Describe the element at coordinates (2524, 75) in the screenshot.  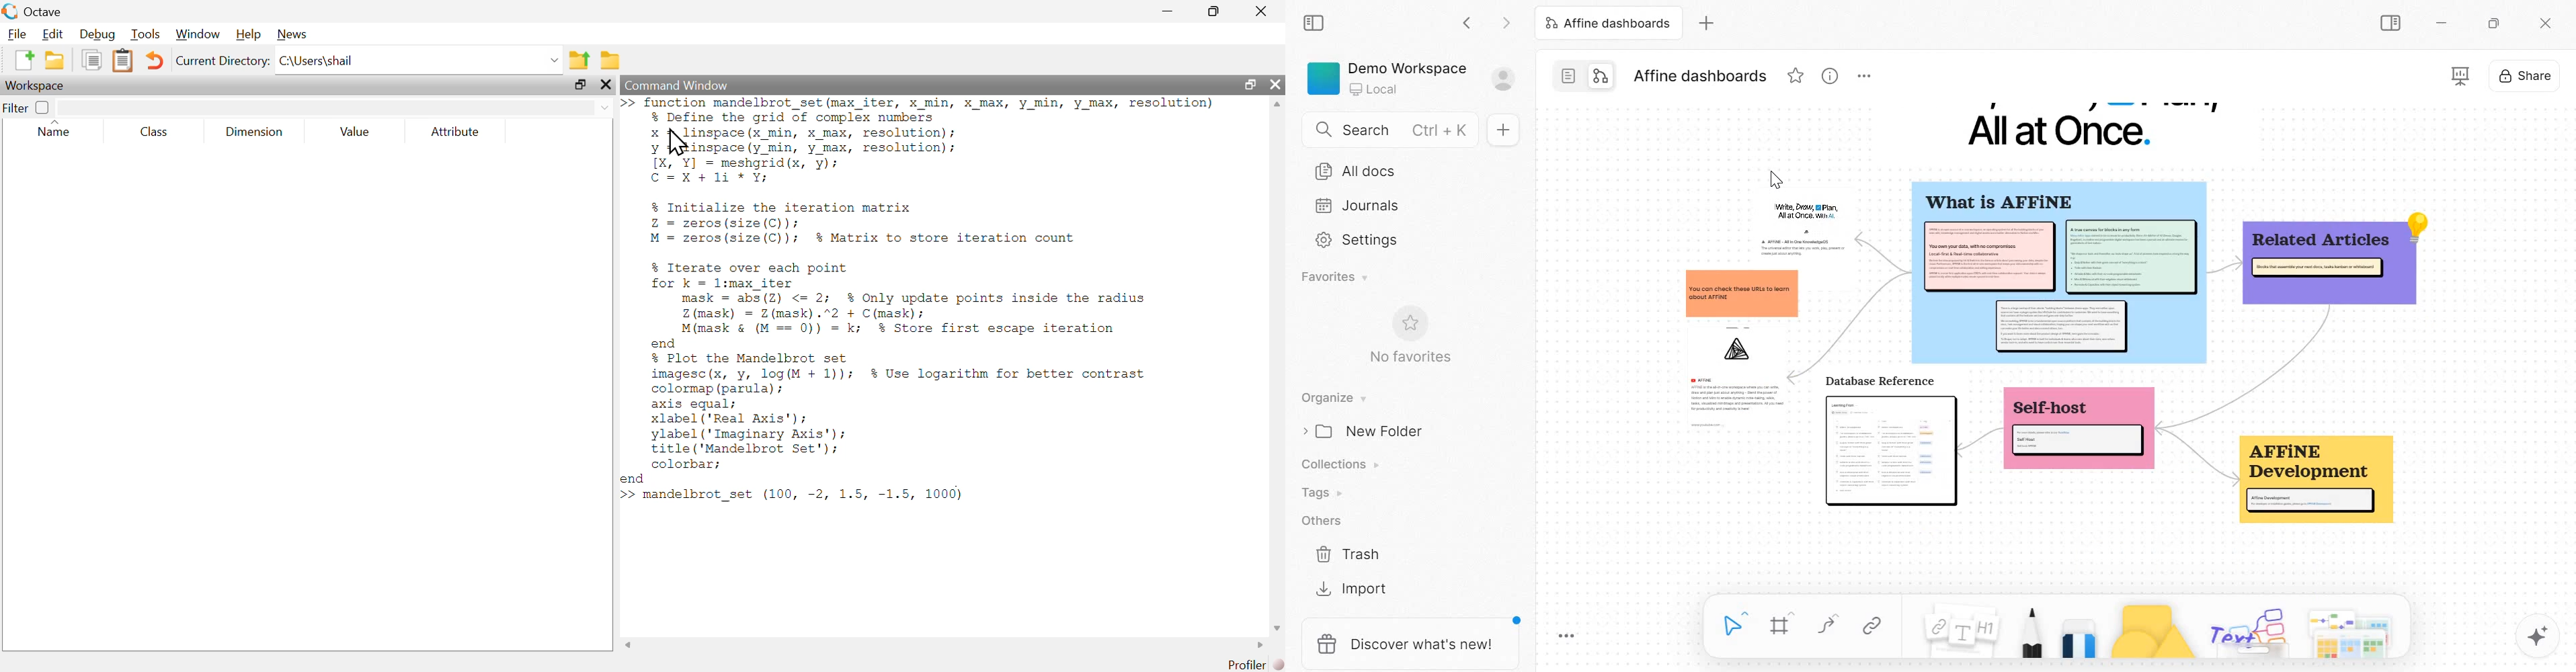
I see `Share` at that location.